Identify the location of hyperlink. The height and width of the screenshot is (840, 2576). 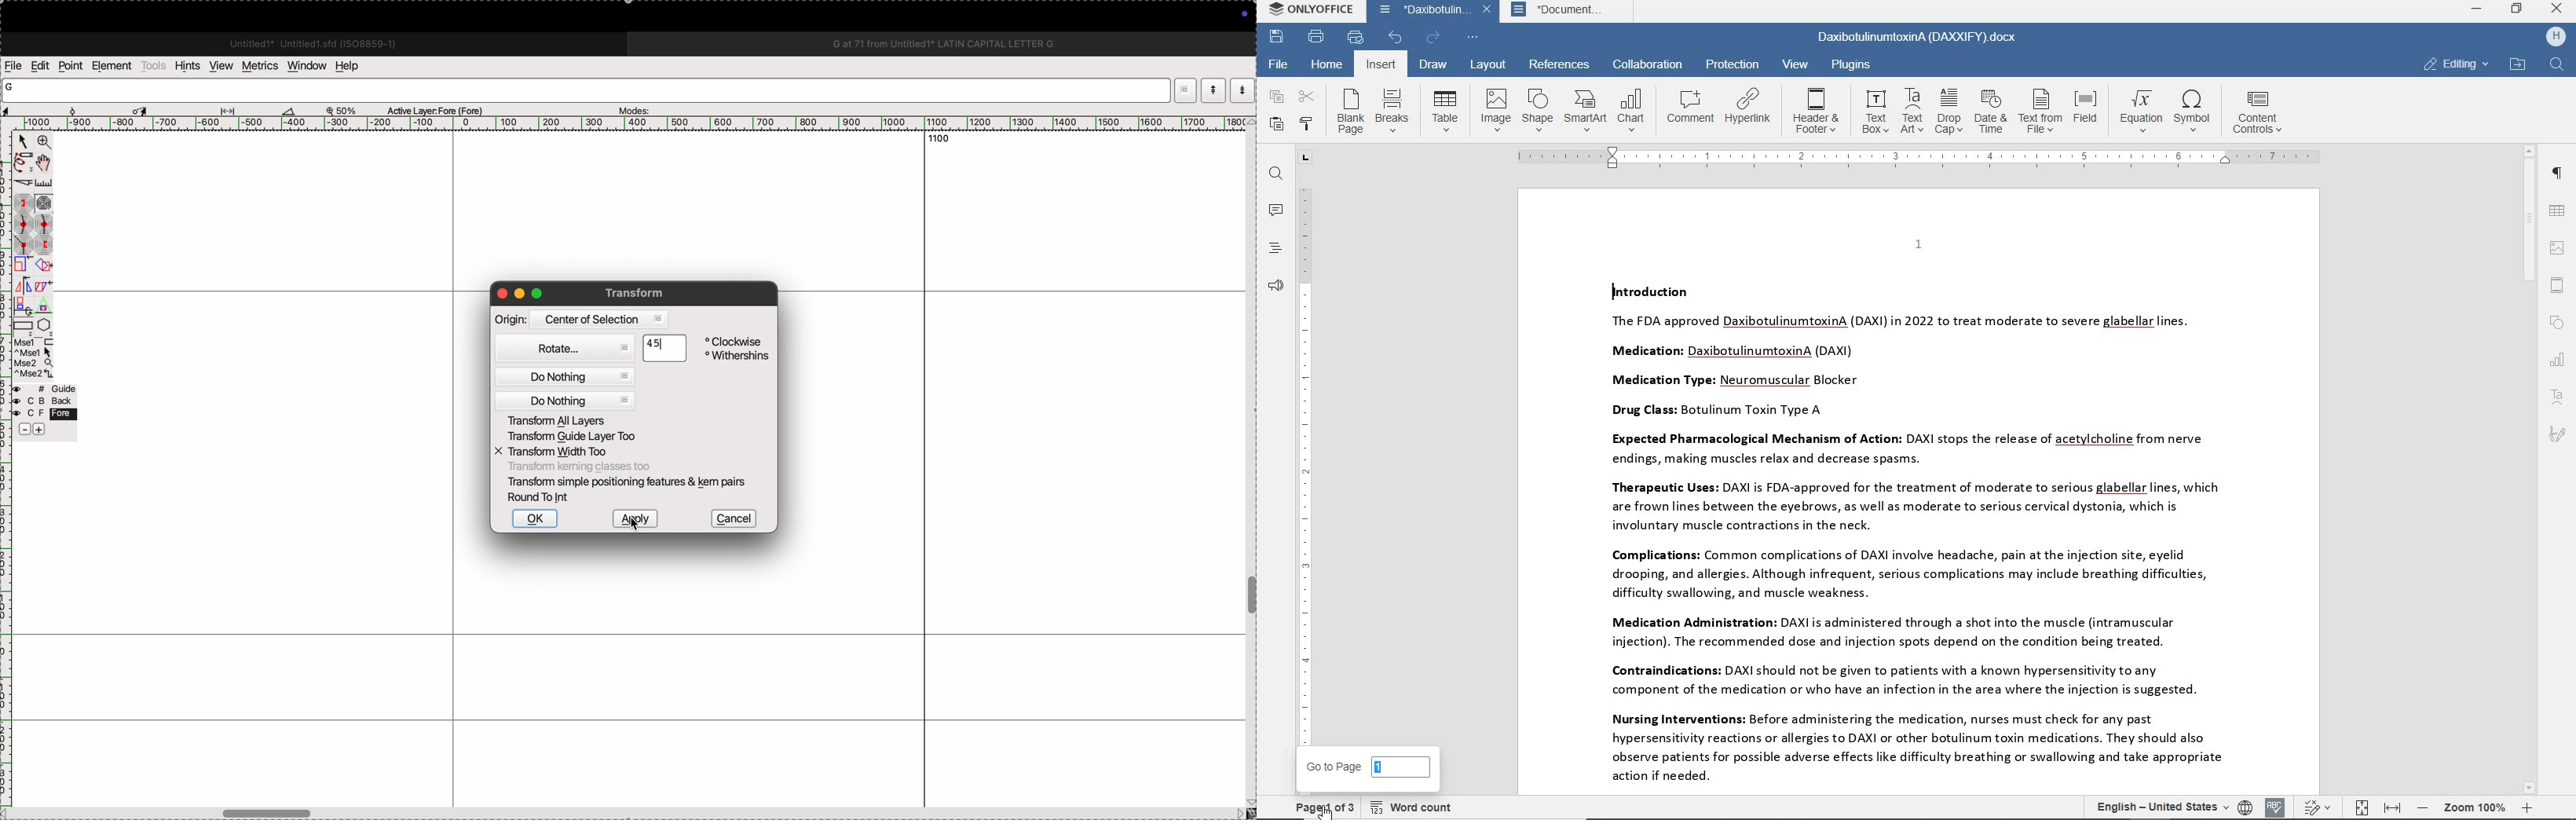
(1749, 106).